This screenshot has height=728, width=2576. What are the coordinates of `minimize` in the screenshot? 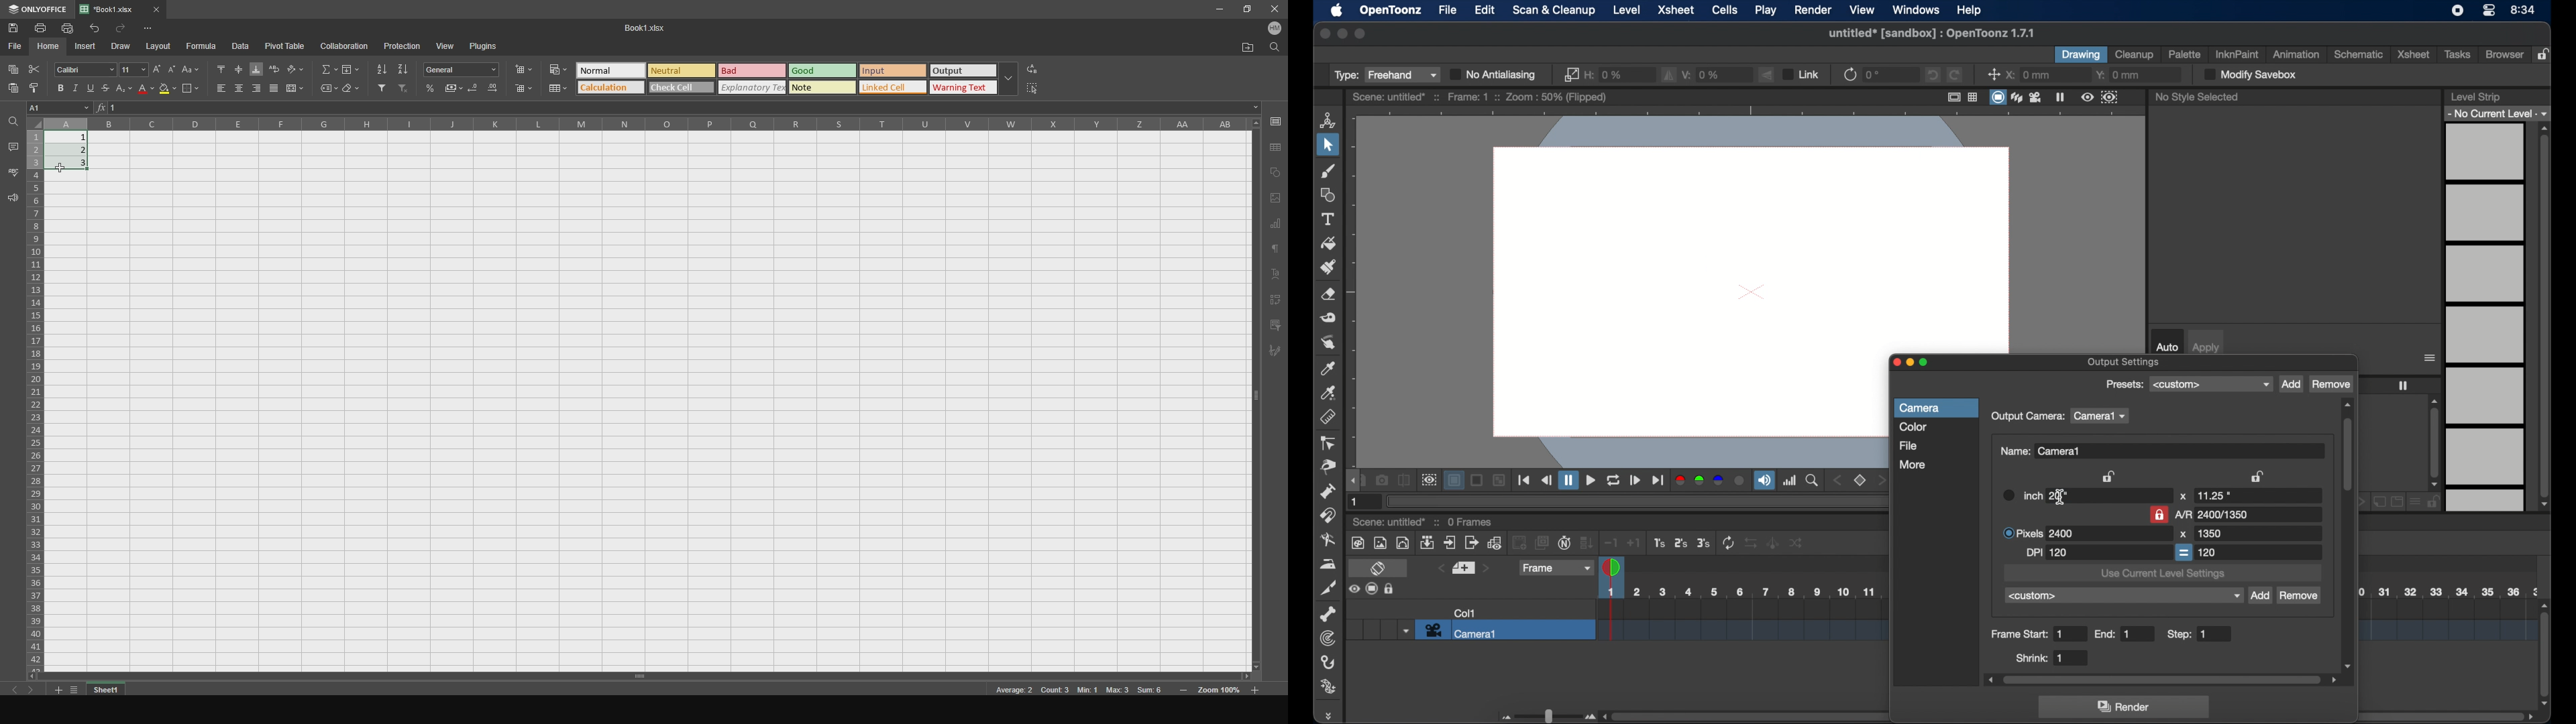 It's located at (1910, 363).